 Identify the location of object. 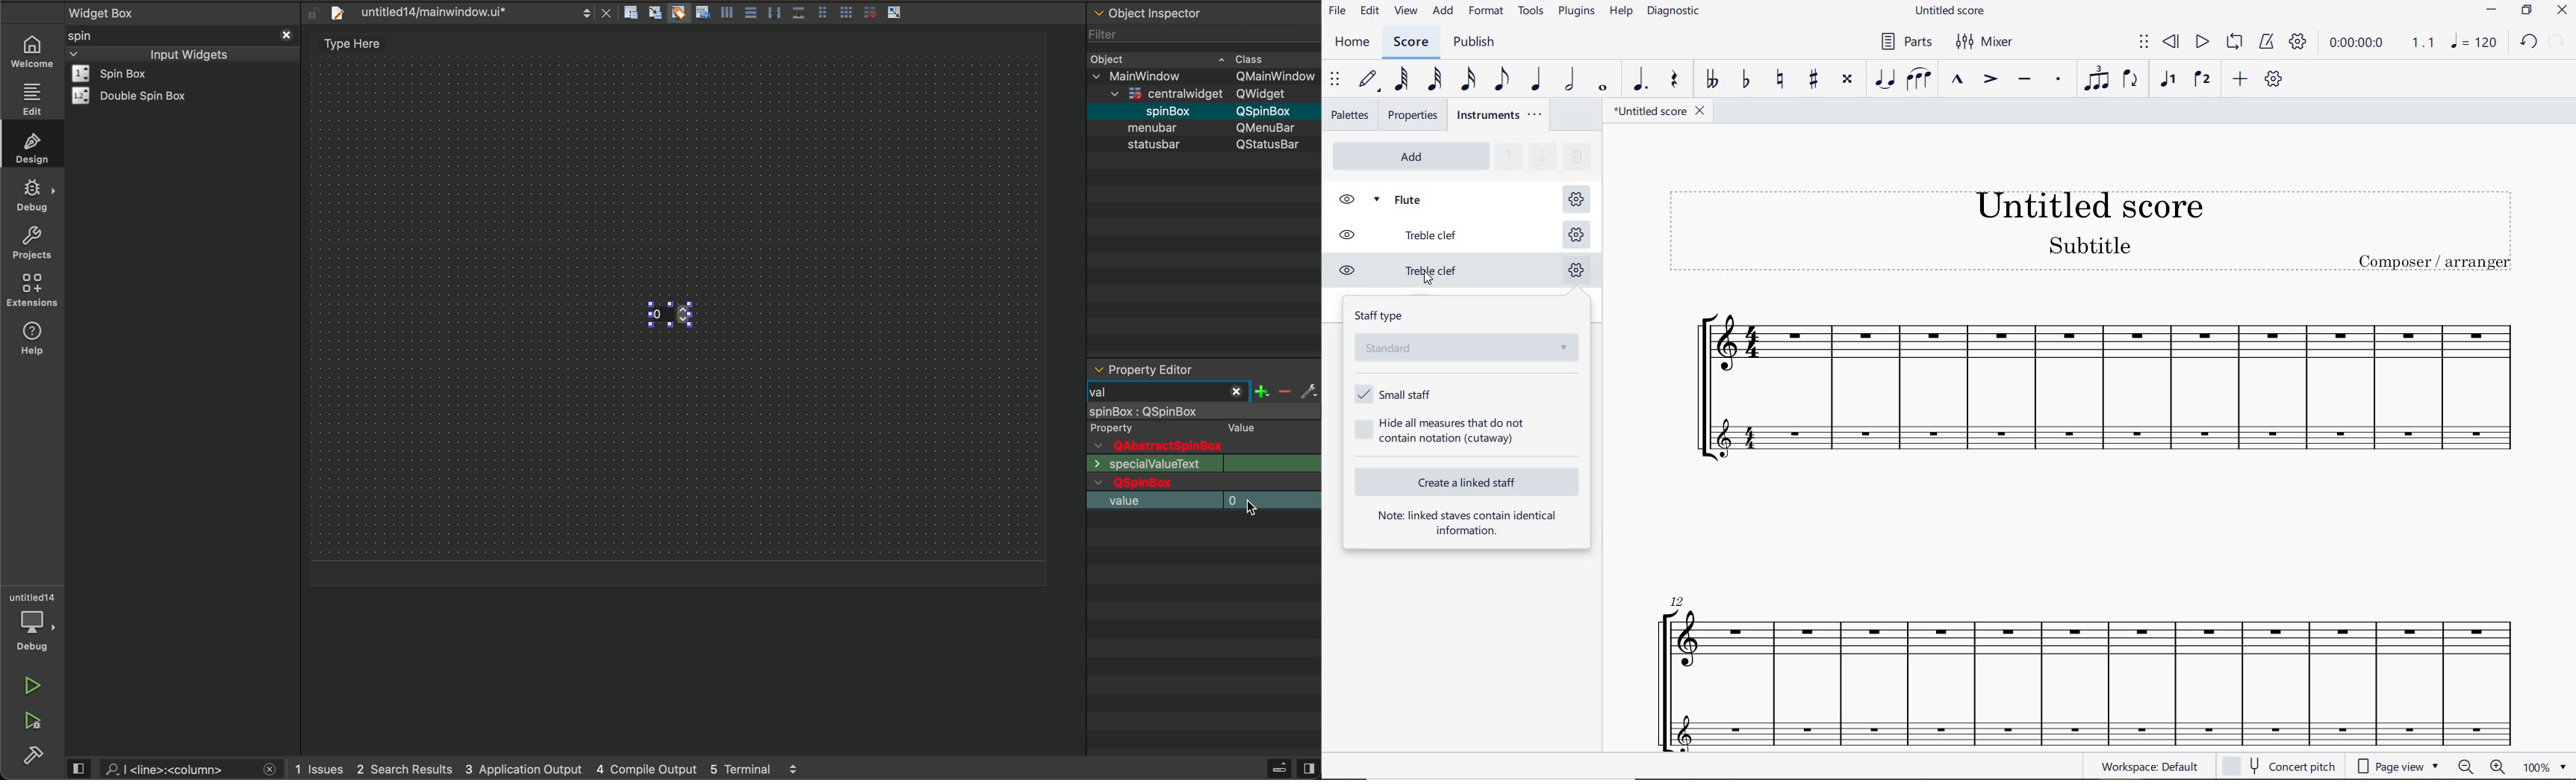
(1156, 127).